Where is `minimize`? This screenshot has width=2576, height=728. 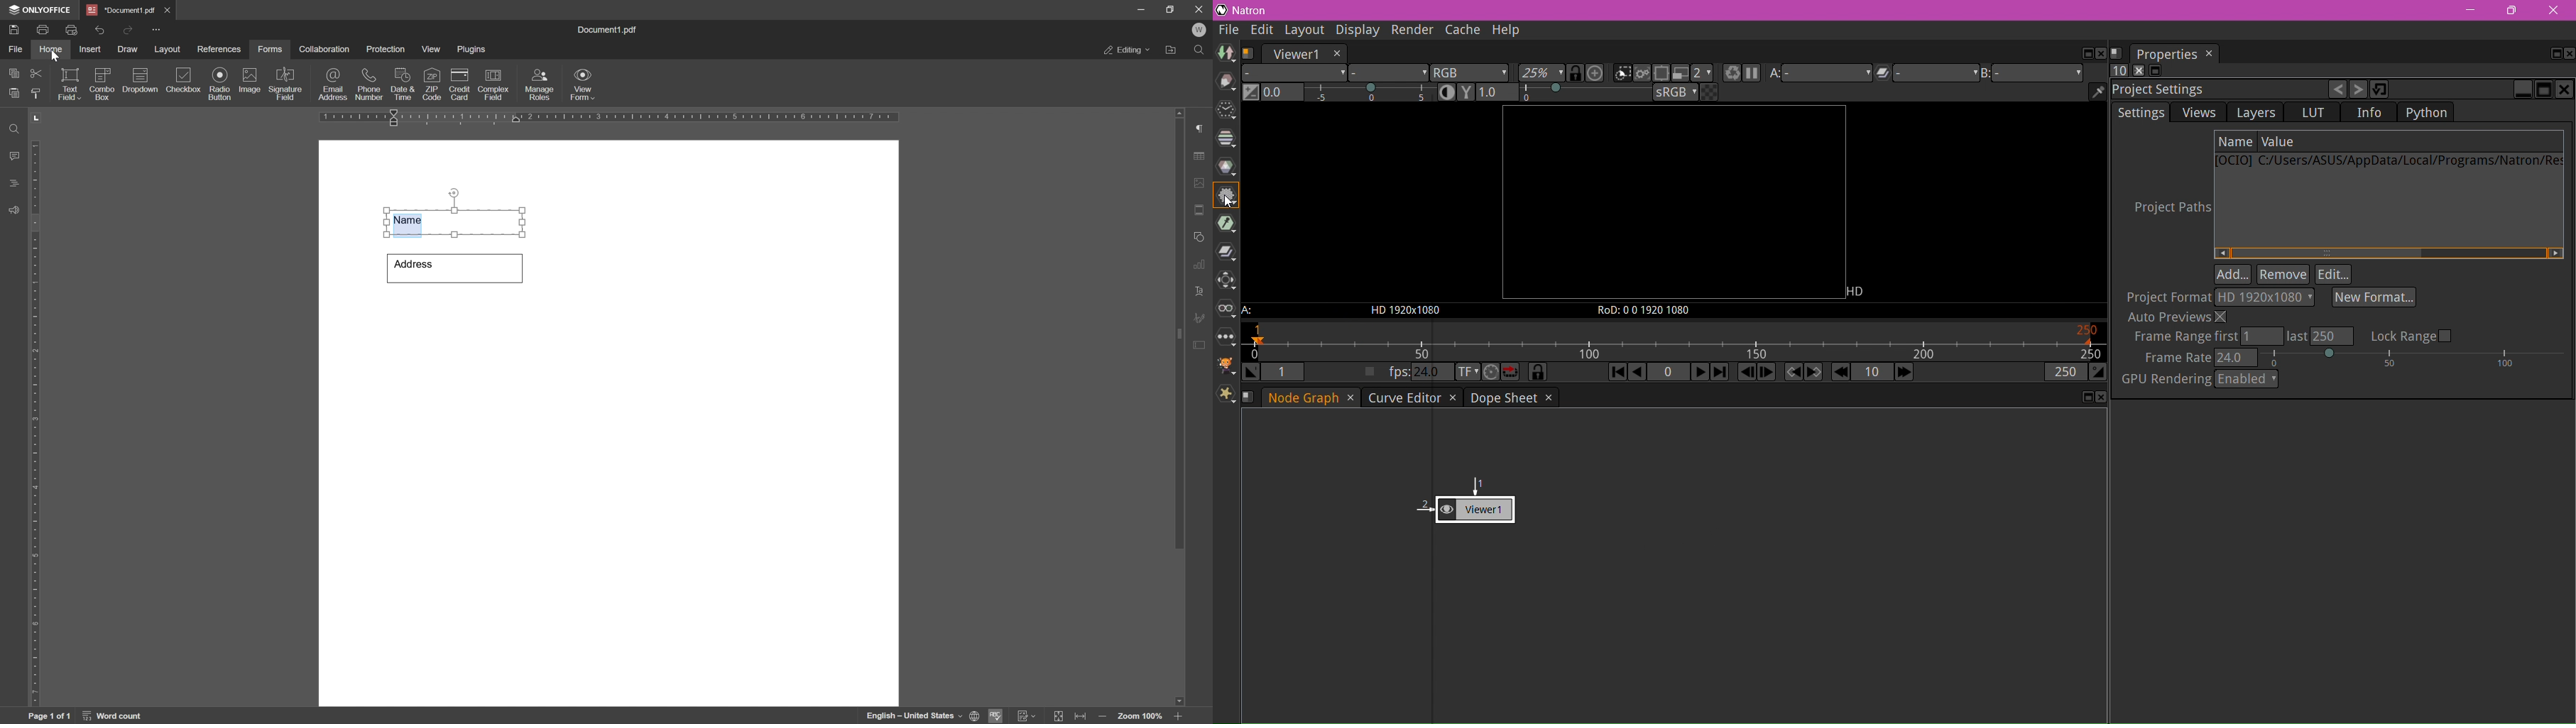
minimize is located at coordinates (1136, 8).